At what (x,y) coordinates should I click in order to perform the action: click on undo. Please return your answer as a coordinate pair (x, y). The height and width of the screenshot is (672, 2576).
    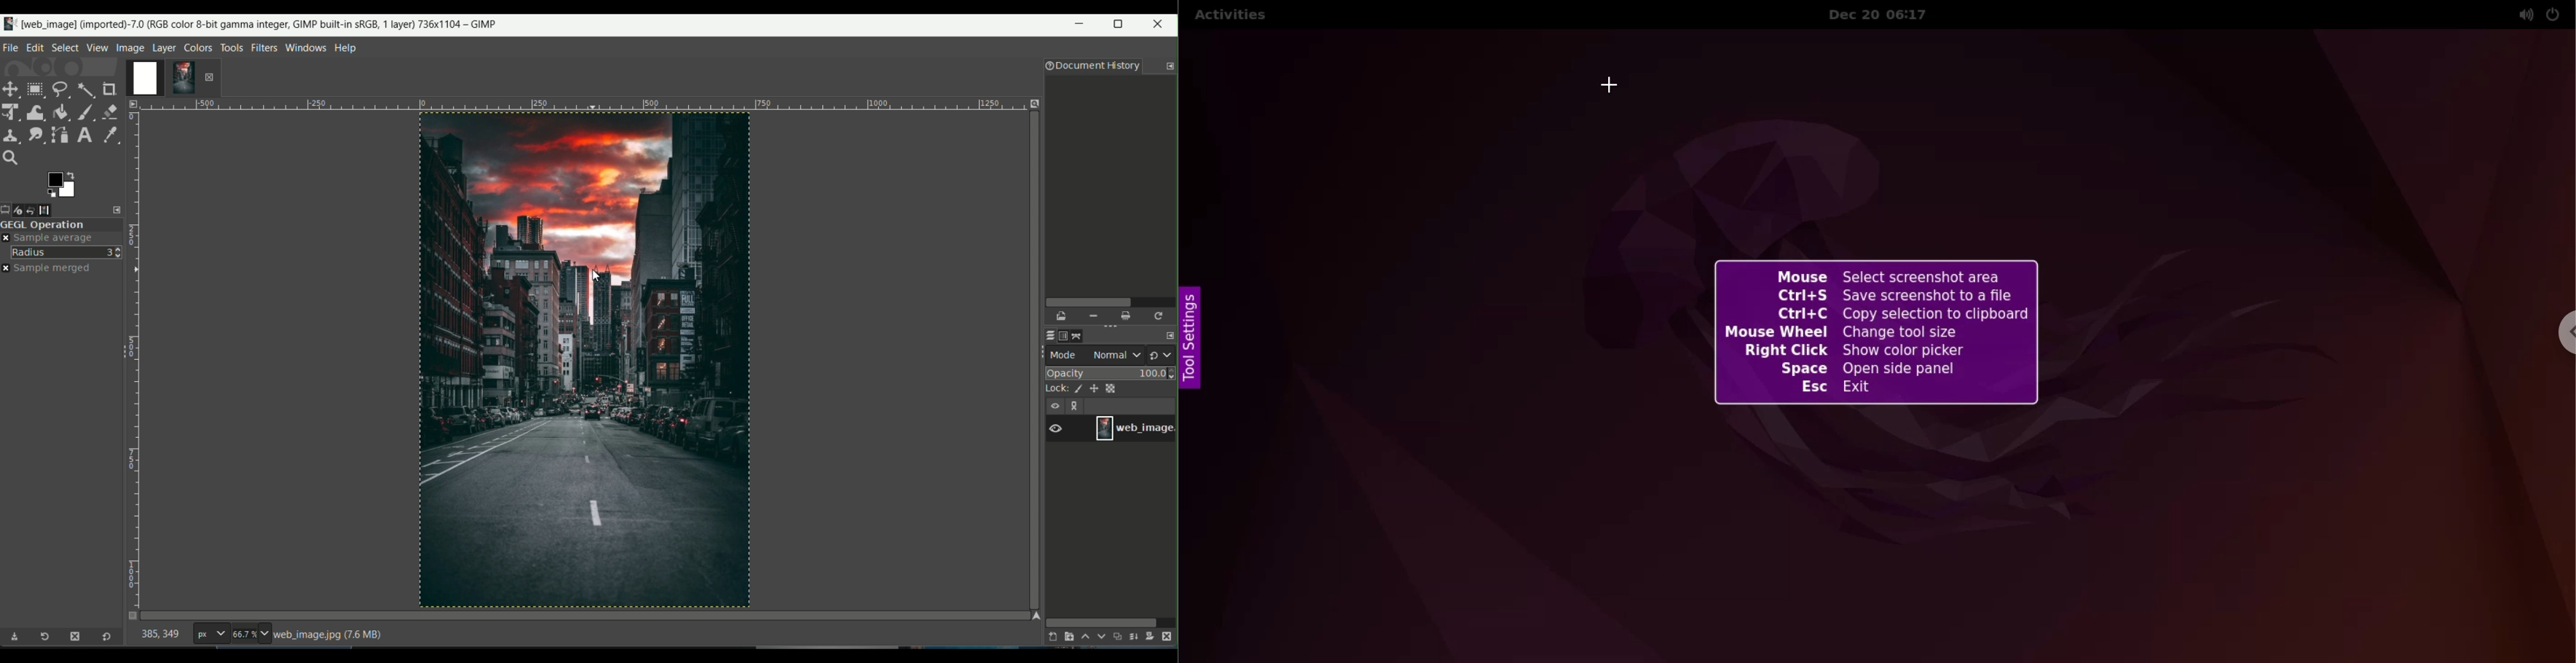
    Looking at the image, I should click on (38, 209).